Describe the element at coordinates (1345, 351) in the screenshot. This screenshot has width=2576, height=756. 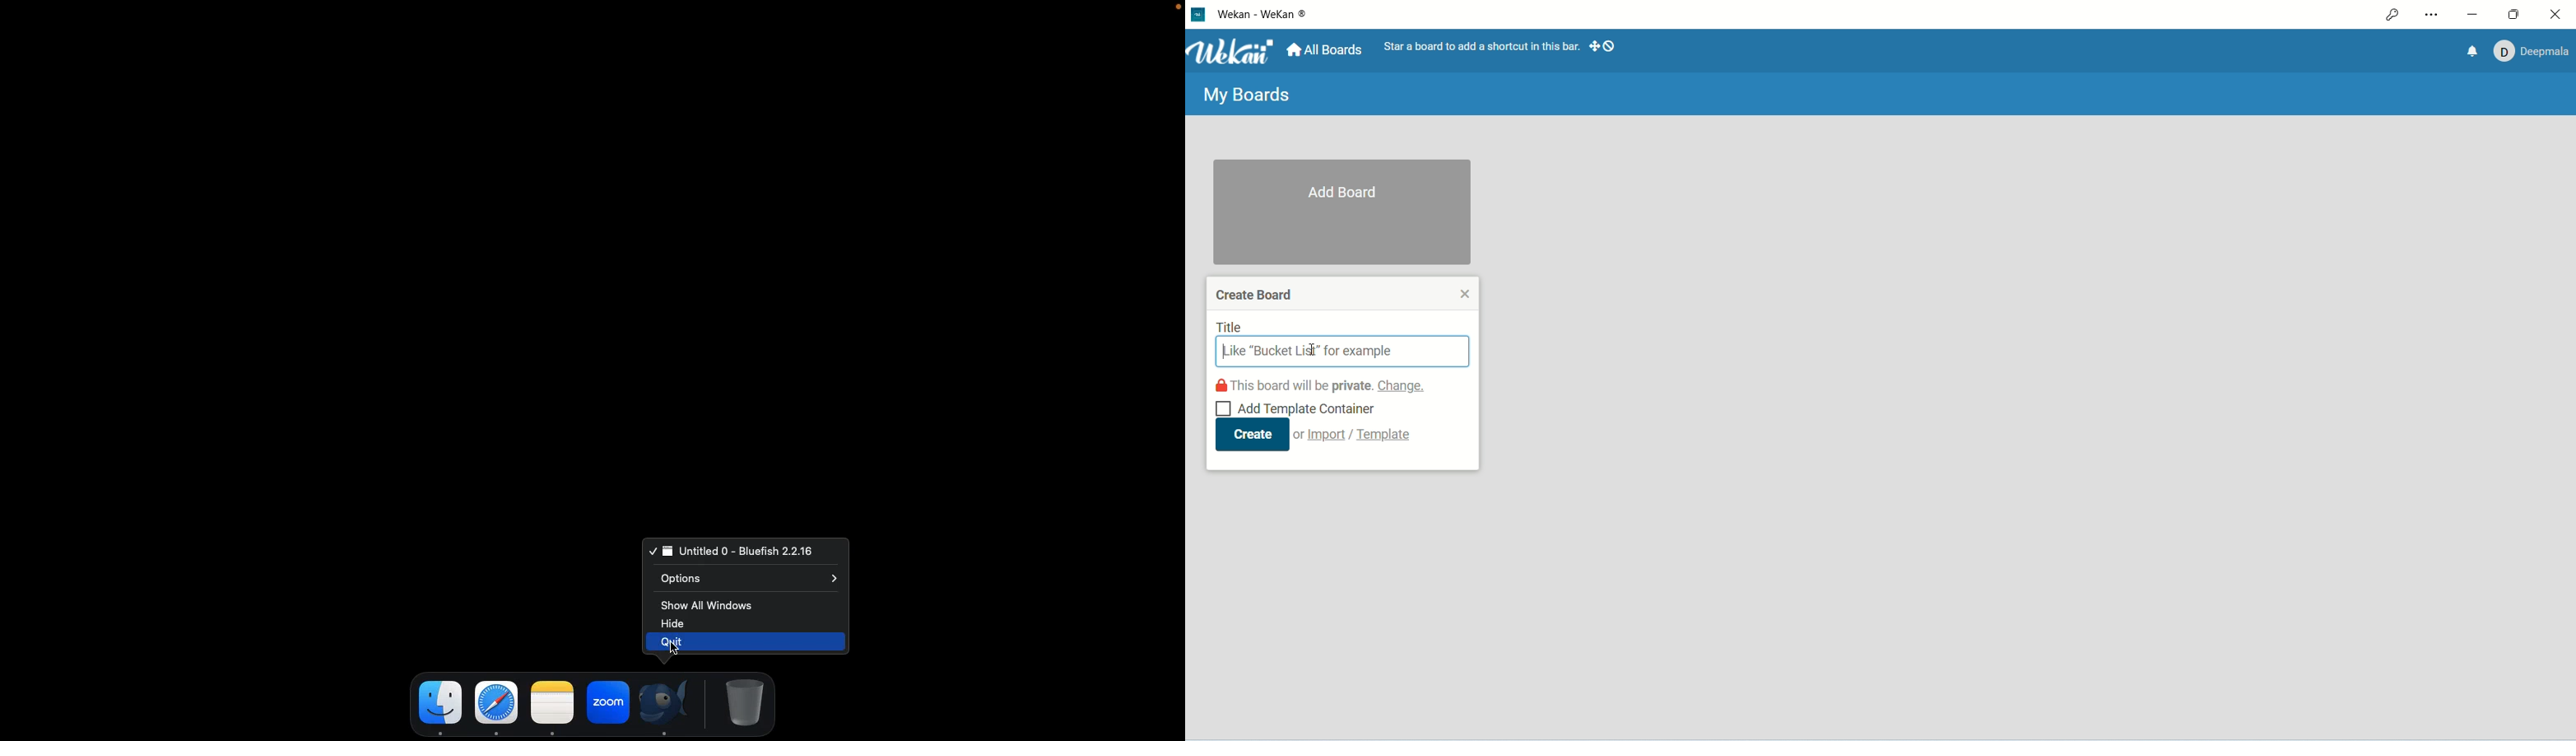
I see `title search` at that location.